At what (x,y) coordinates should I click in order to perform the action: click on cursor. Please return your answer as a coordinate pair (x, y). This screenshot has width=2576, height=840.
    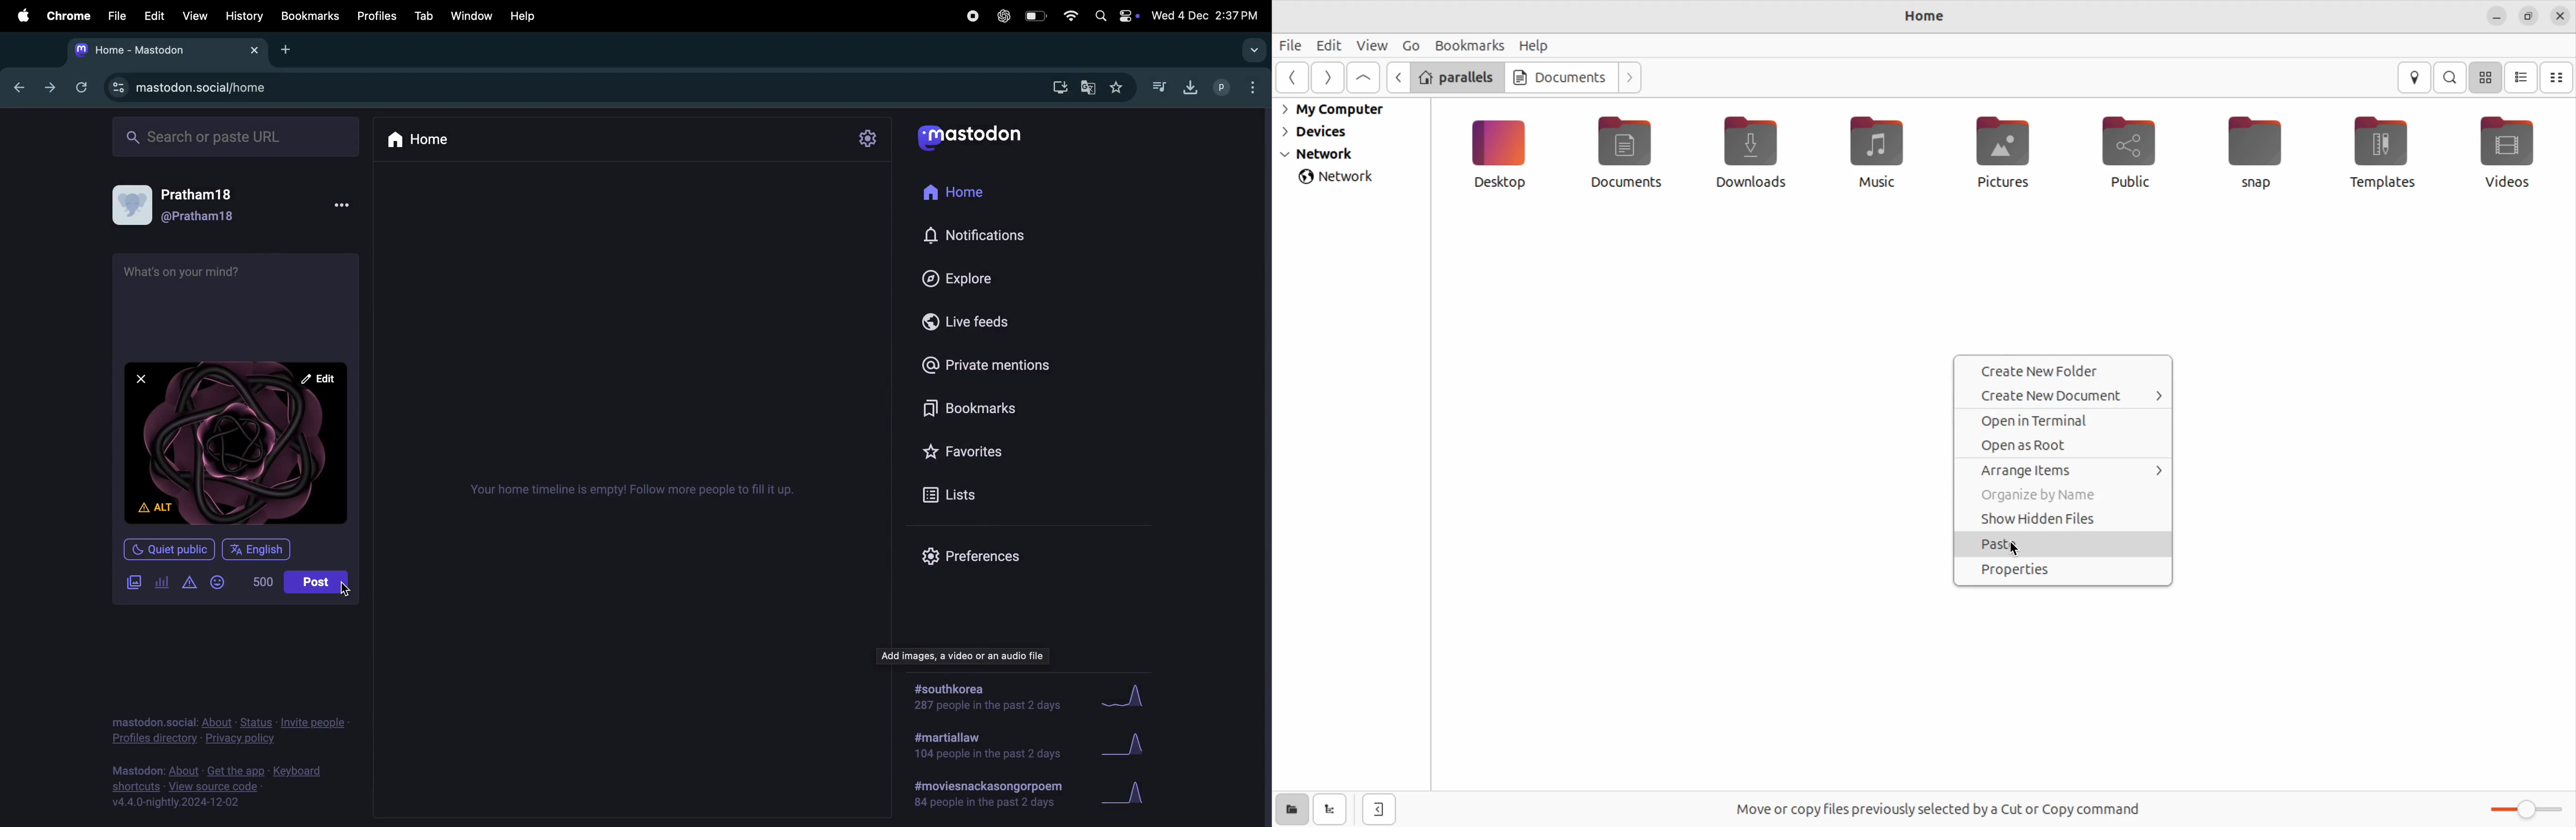
    Looking at the image, I should click on (345, 590).